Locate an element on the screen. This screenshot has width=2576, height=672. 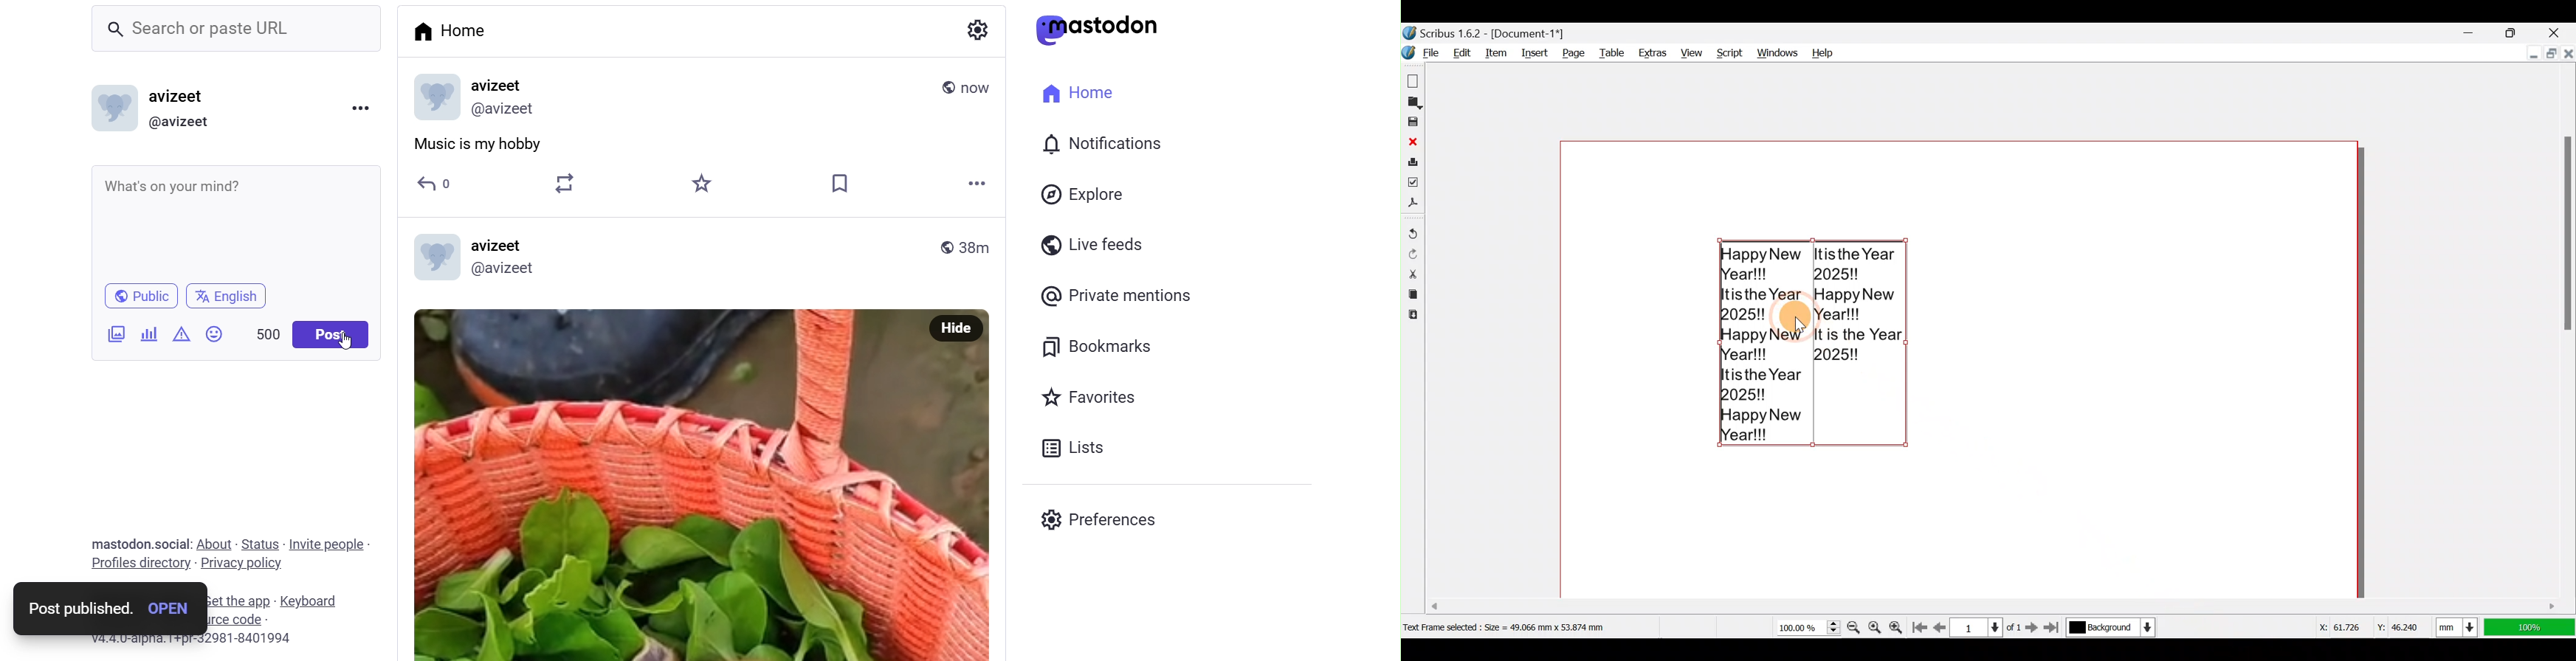
Go to first page is located at coordinates (1919, 624).